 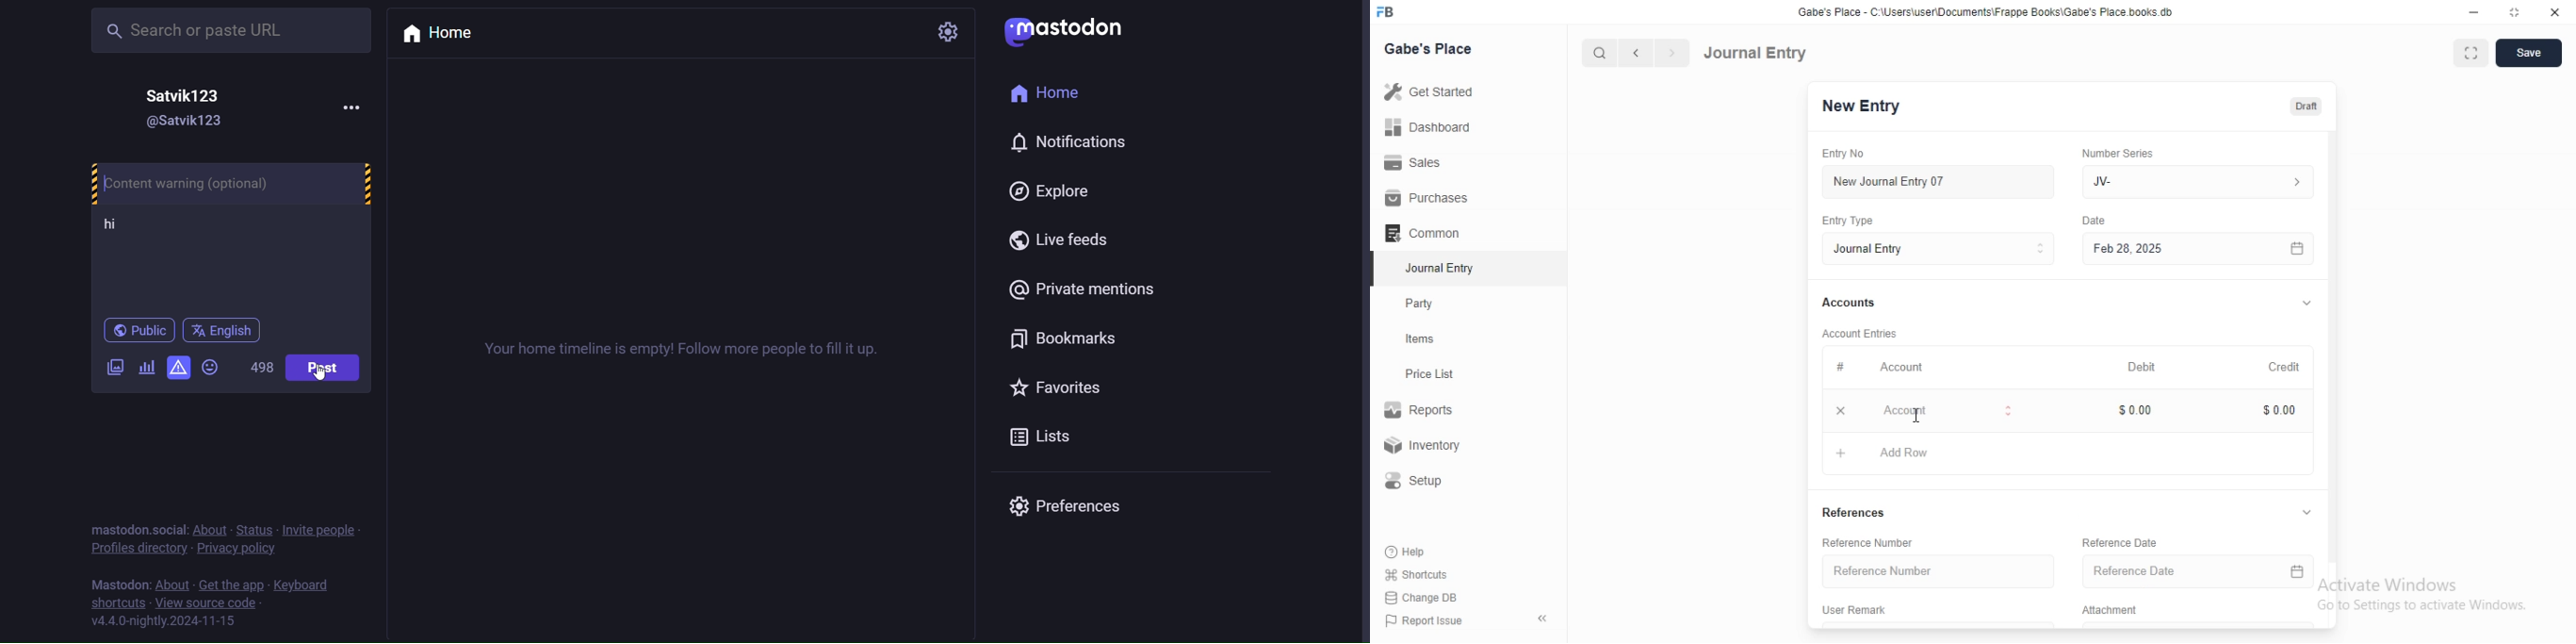 What do you see at coordinates (1422, 413) in the screenshot?
I see `Reports.` at bounding box center [1422, 413].